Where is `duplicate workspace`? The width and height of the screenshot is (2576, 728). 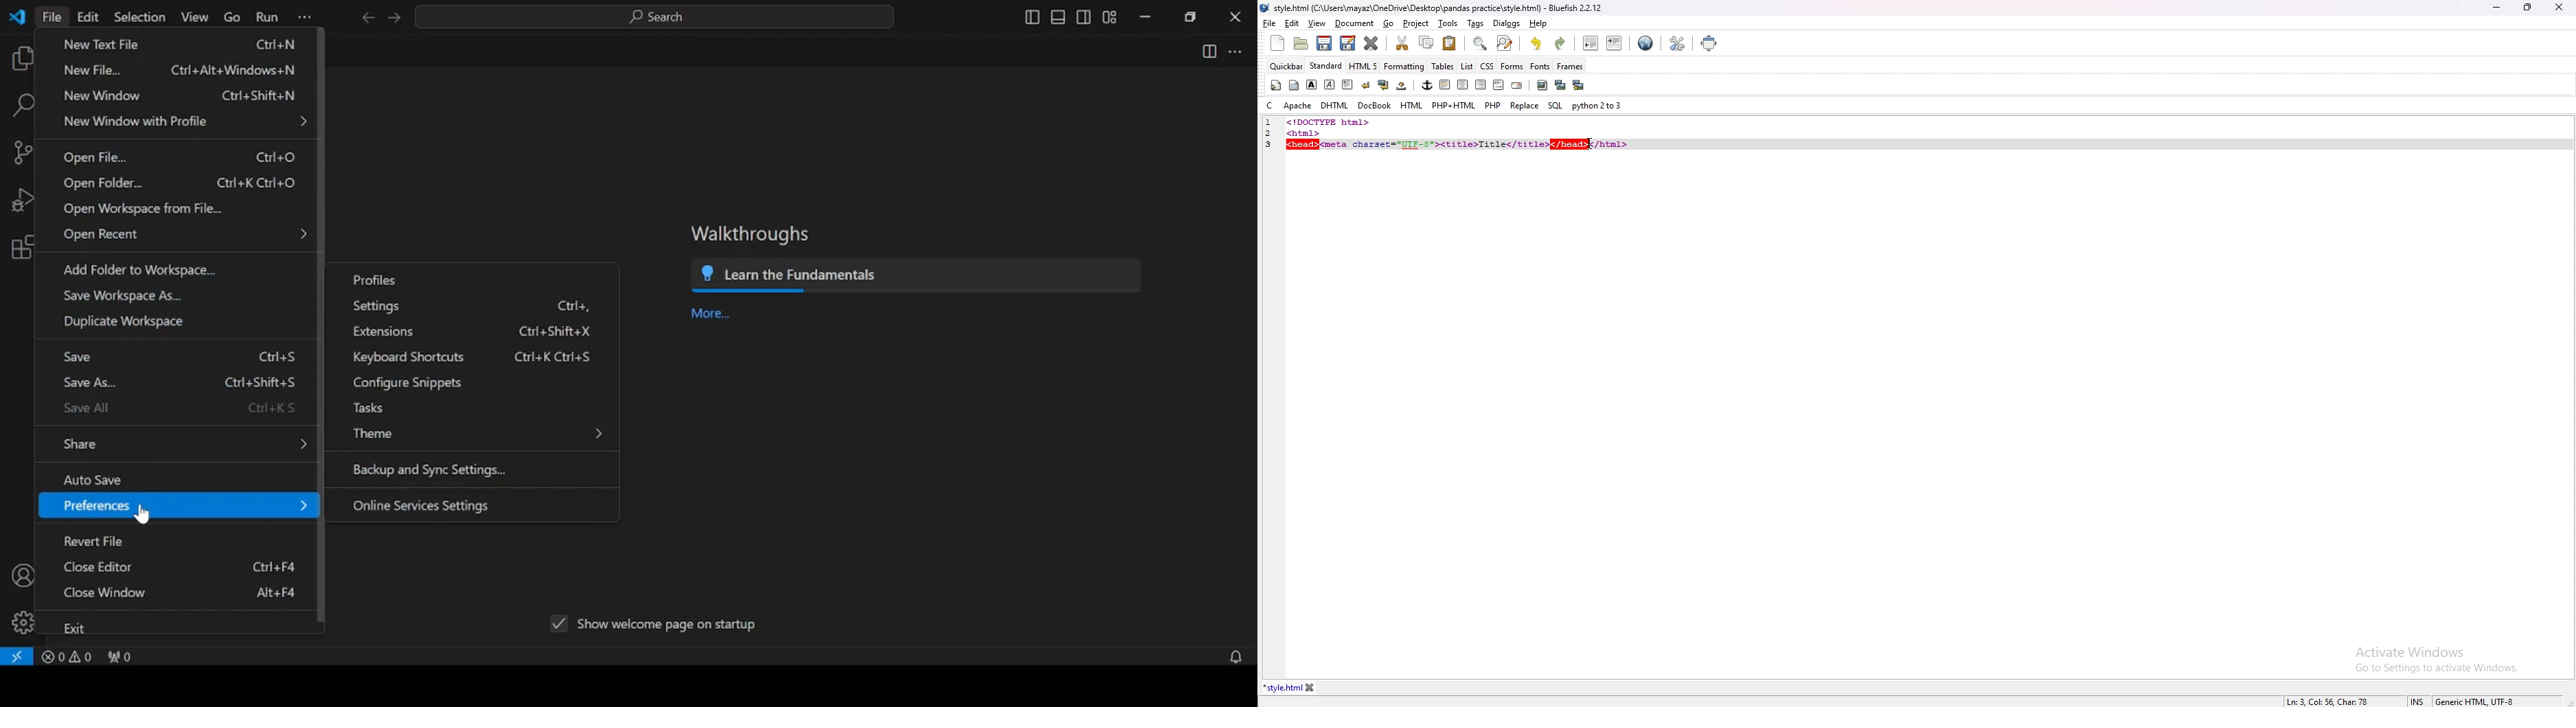 duplicate workspace is located at coordinates (126, 322).